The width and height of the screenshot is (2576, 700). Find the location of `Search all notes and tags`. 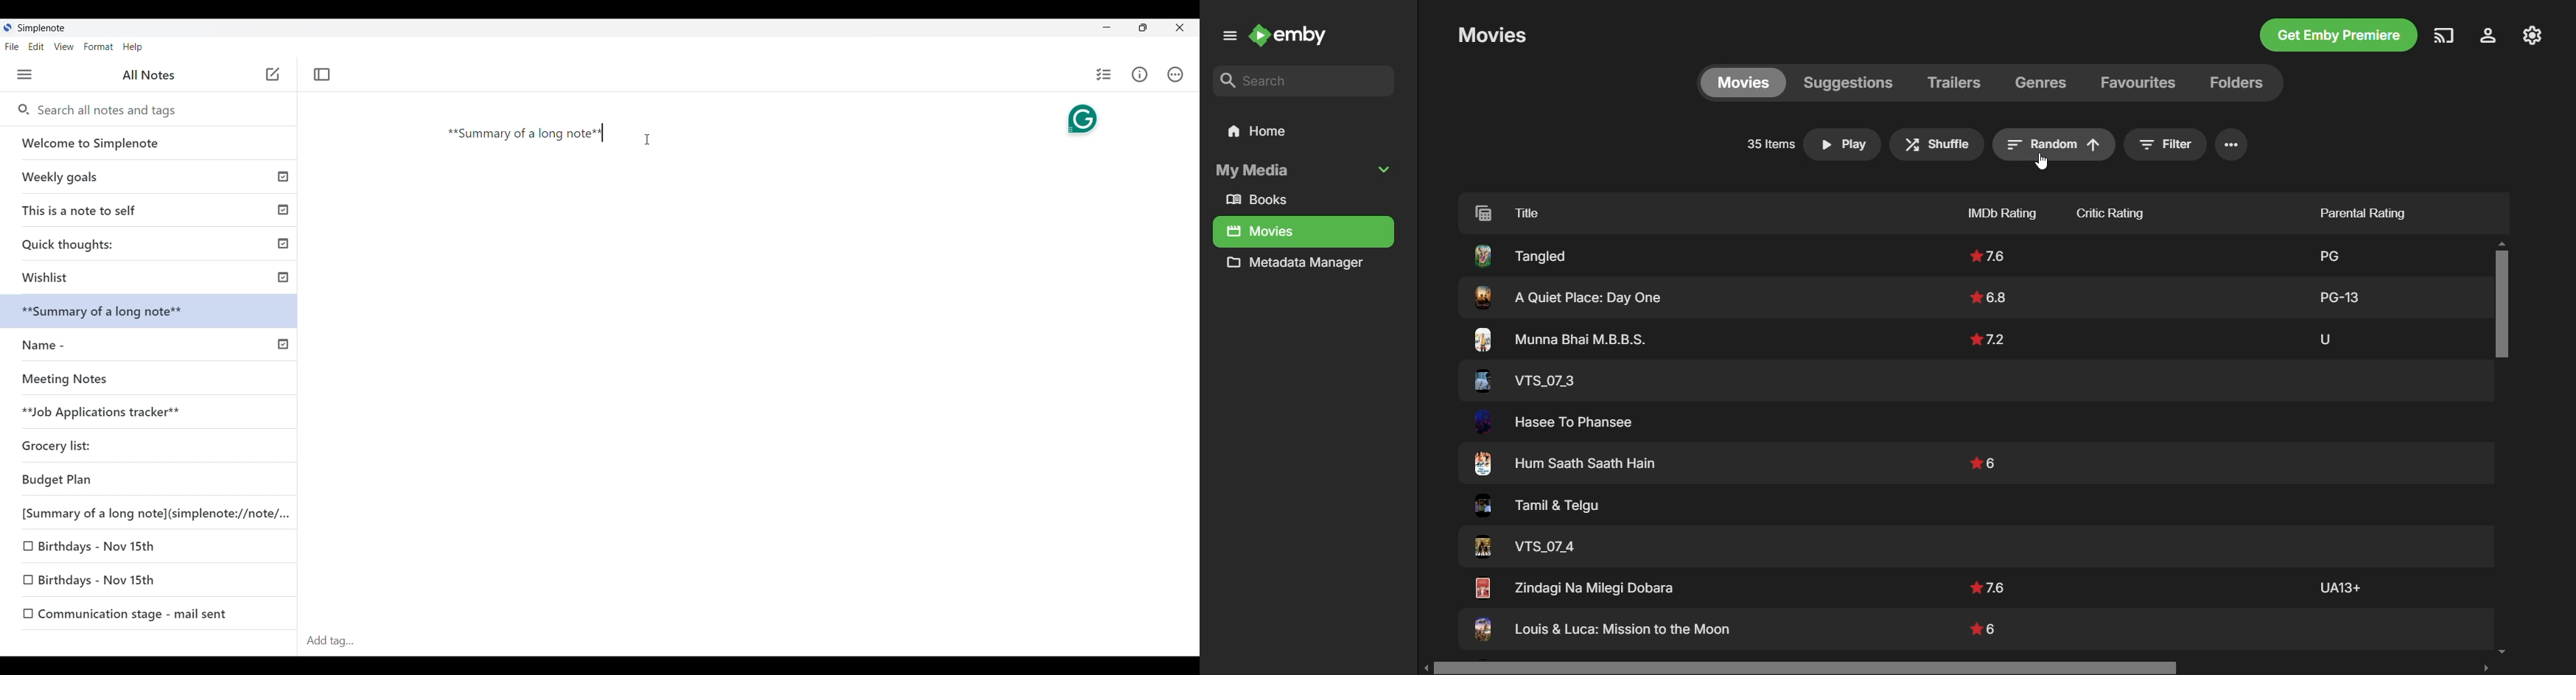

Search all notes and tags is located at coordinates (112, 111).